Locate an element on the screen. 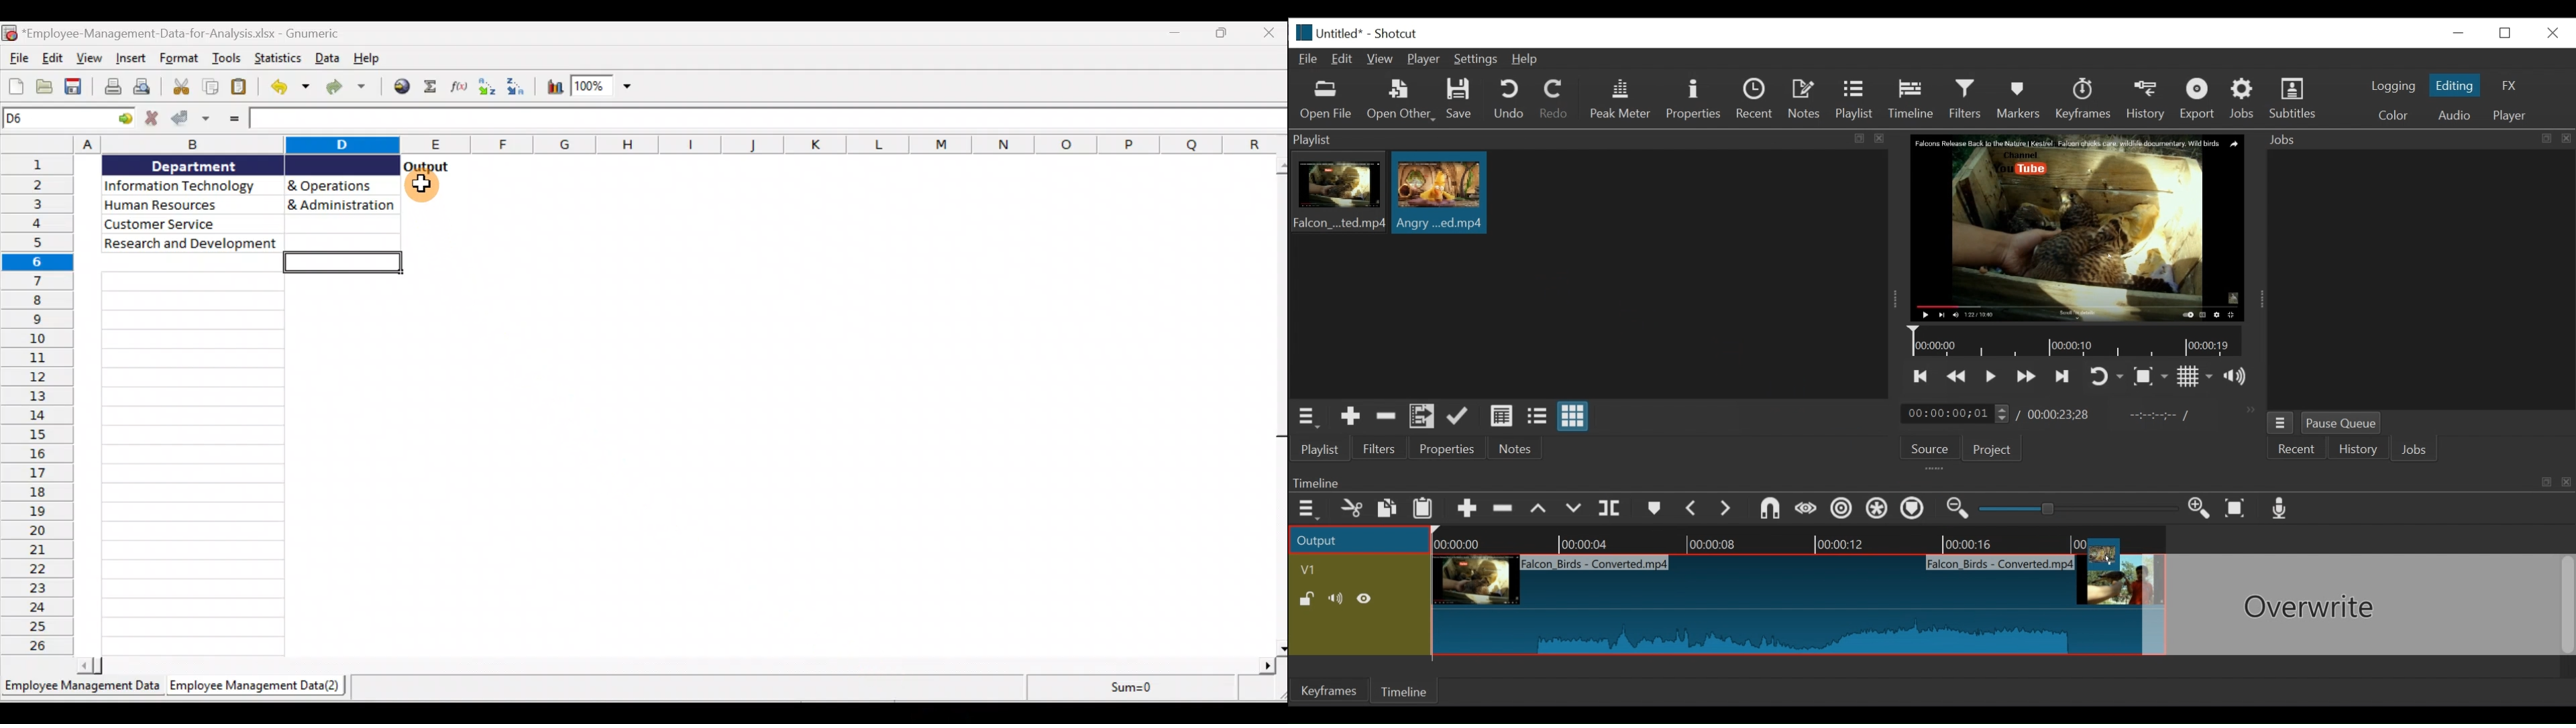 This screenshot has width=2576, height=728. jobs menu is located at coordinates (2280, 421).